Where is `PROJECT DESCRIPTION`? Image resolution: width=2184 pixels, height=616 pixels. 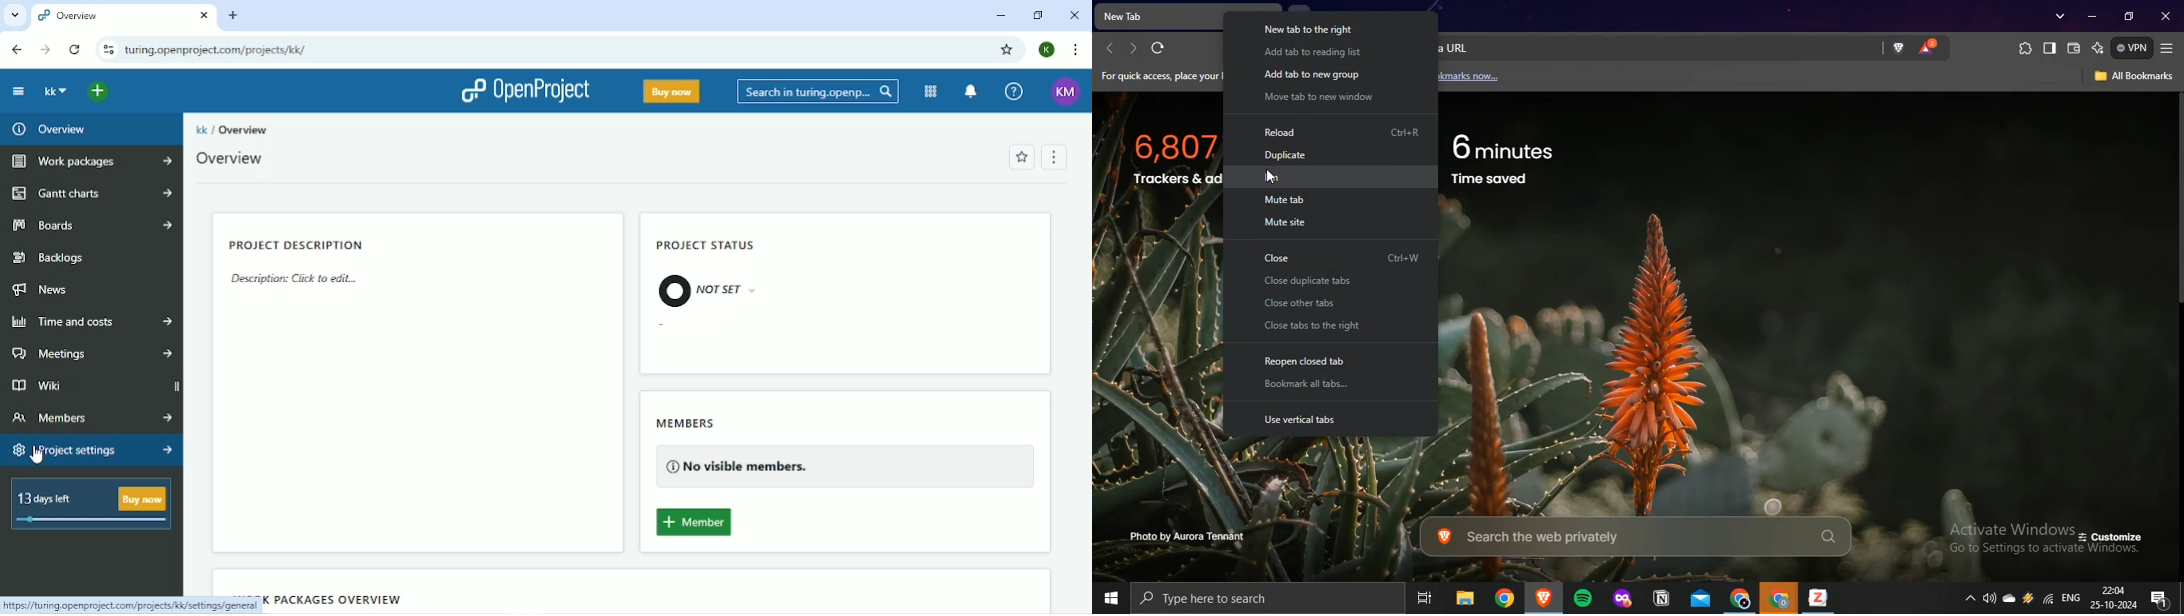
PROJECT DESCRIPTION is located at coordinates (296, 247).